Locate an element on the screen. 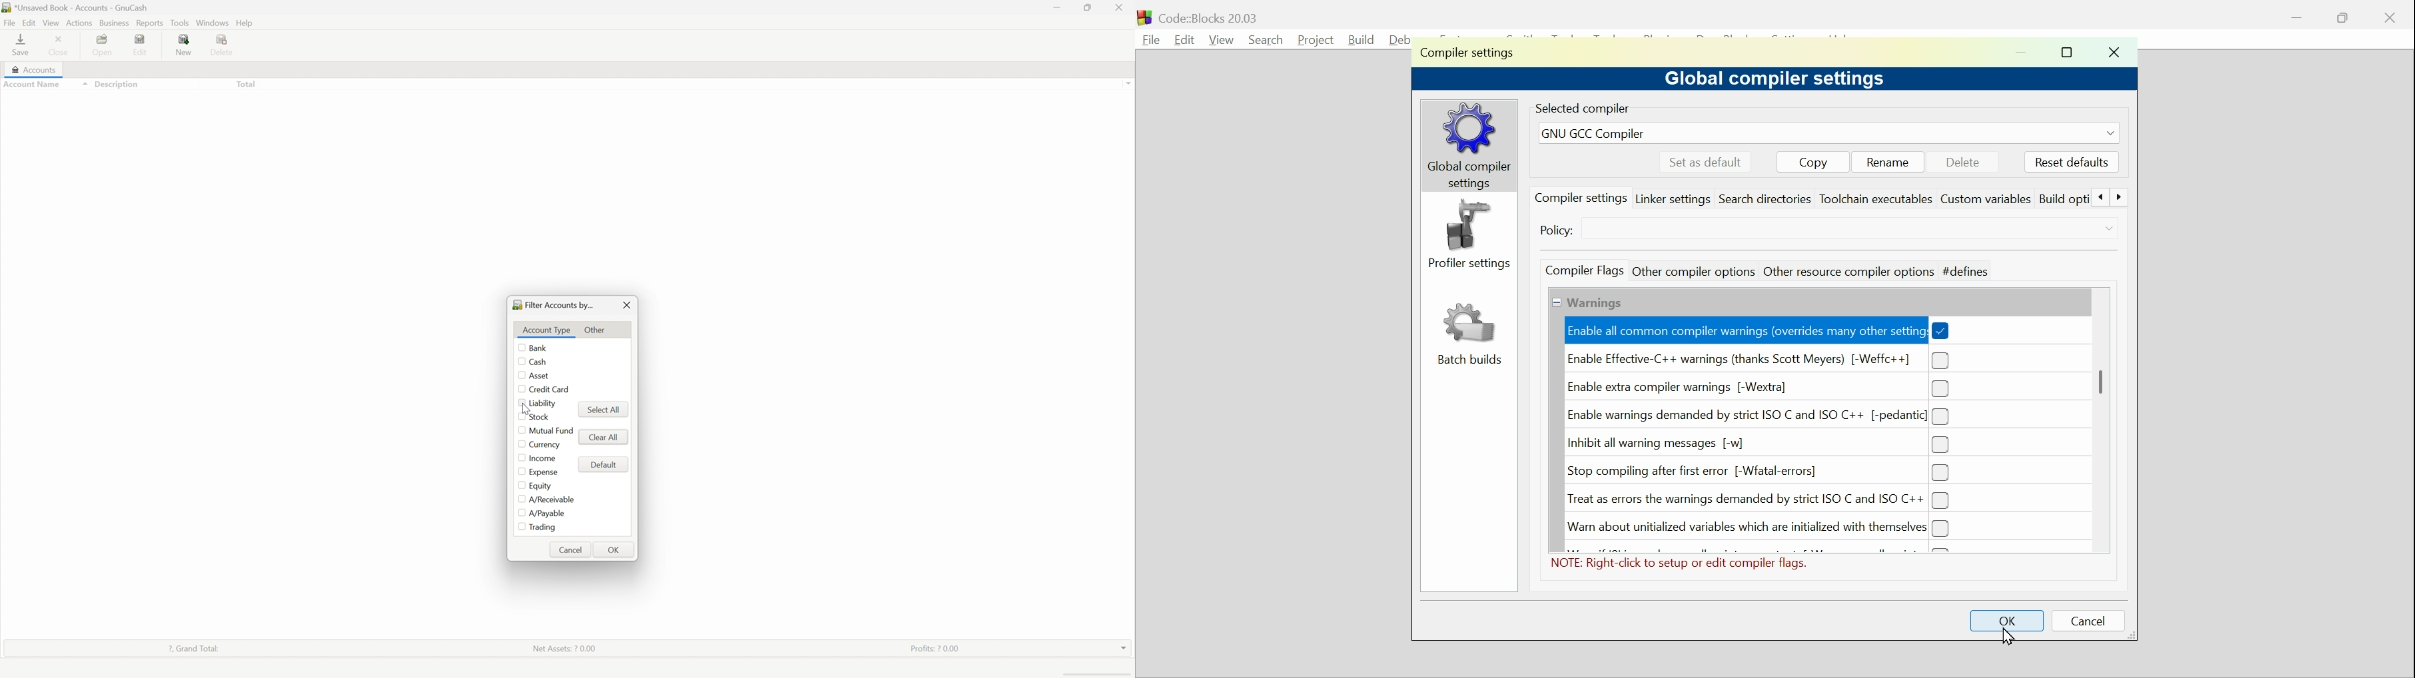 This screenshot has width=2436, height=700. ? 0.00 is located at coordinates (246, 124).